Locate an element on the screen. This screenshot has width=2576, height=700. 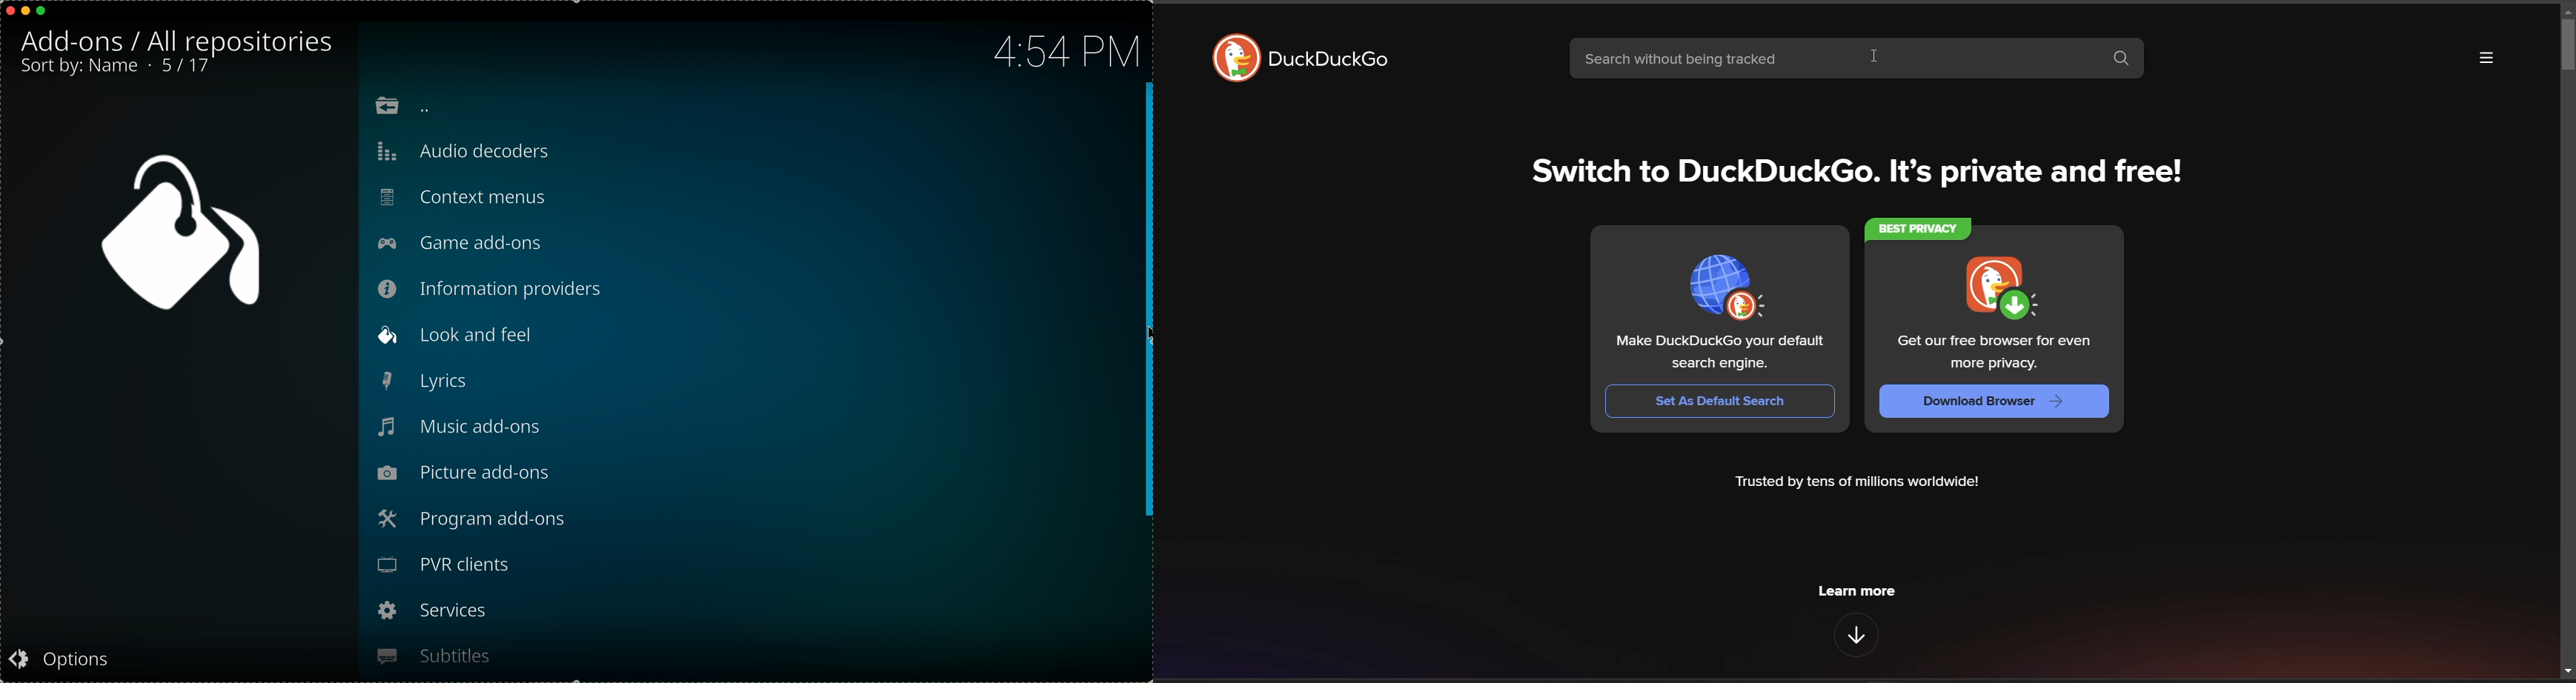
program add-ons is located at coordinates (474, 519).